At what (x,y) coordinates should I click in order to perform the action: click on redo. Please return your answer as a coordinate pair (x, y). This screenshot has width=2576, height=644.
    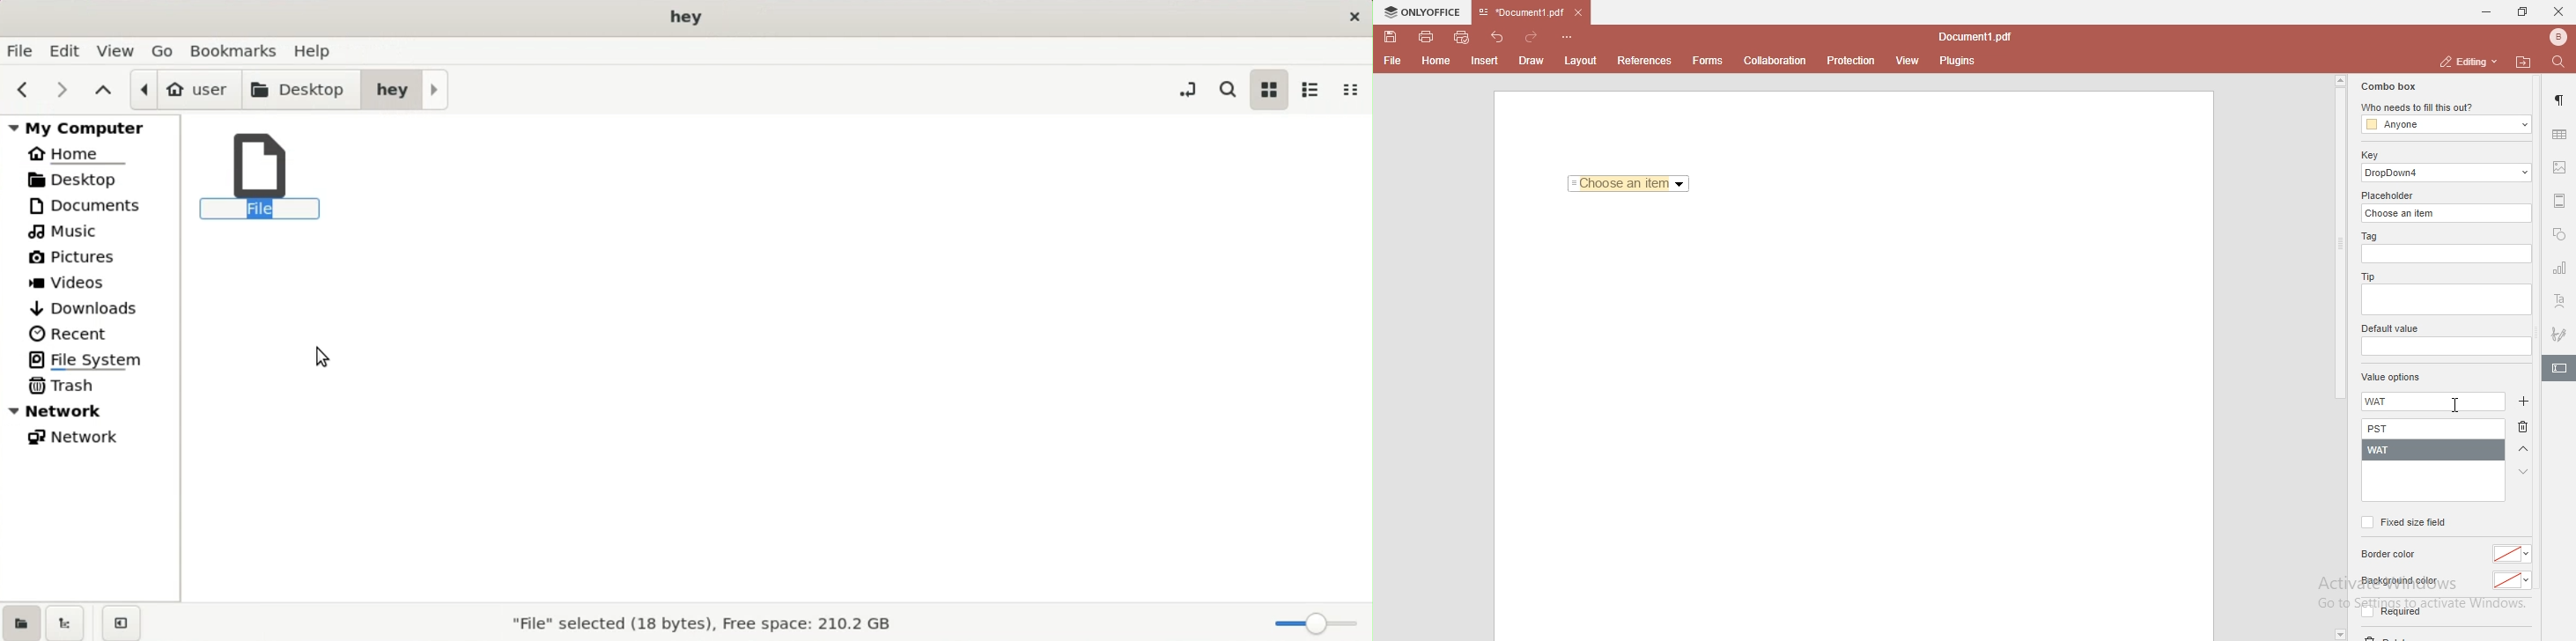
    Looking at the image, I should click on (1535, 33).